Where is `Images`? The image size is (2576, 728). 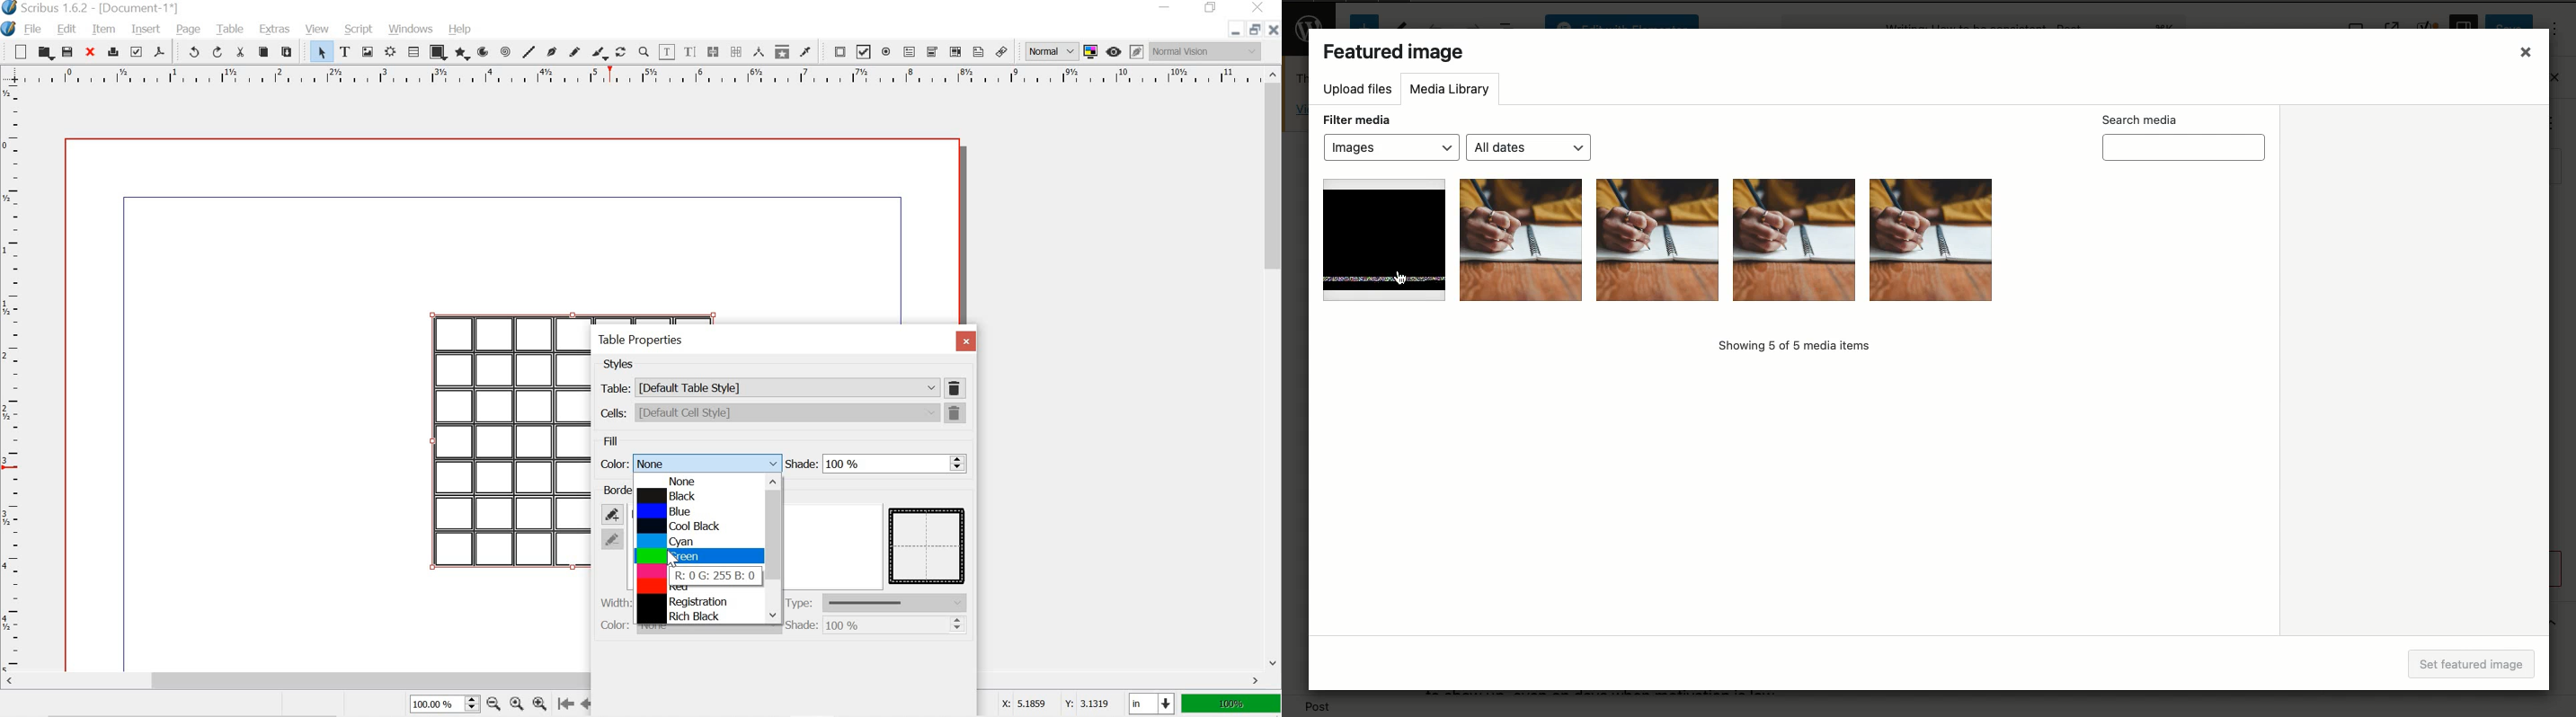
Images is located at coordinates (1390, 148).